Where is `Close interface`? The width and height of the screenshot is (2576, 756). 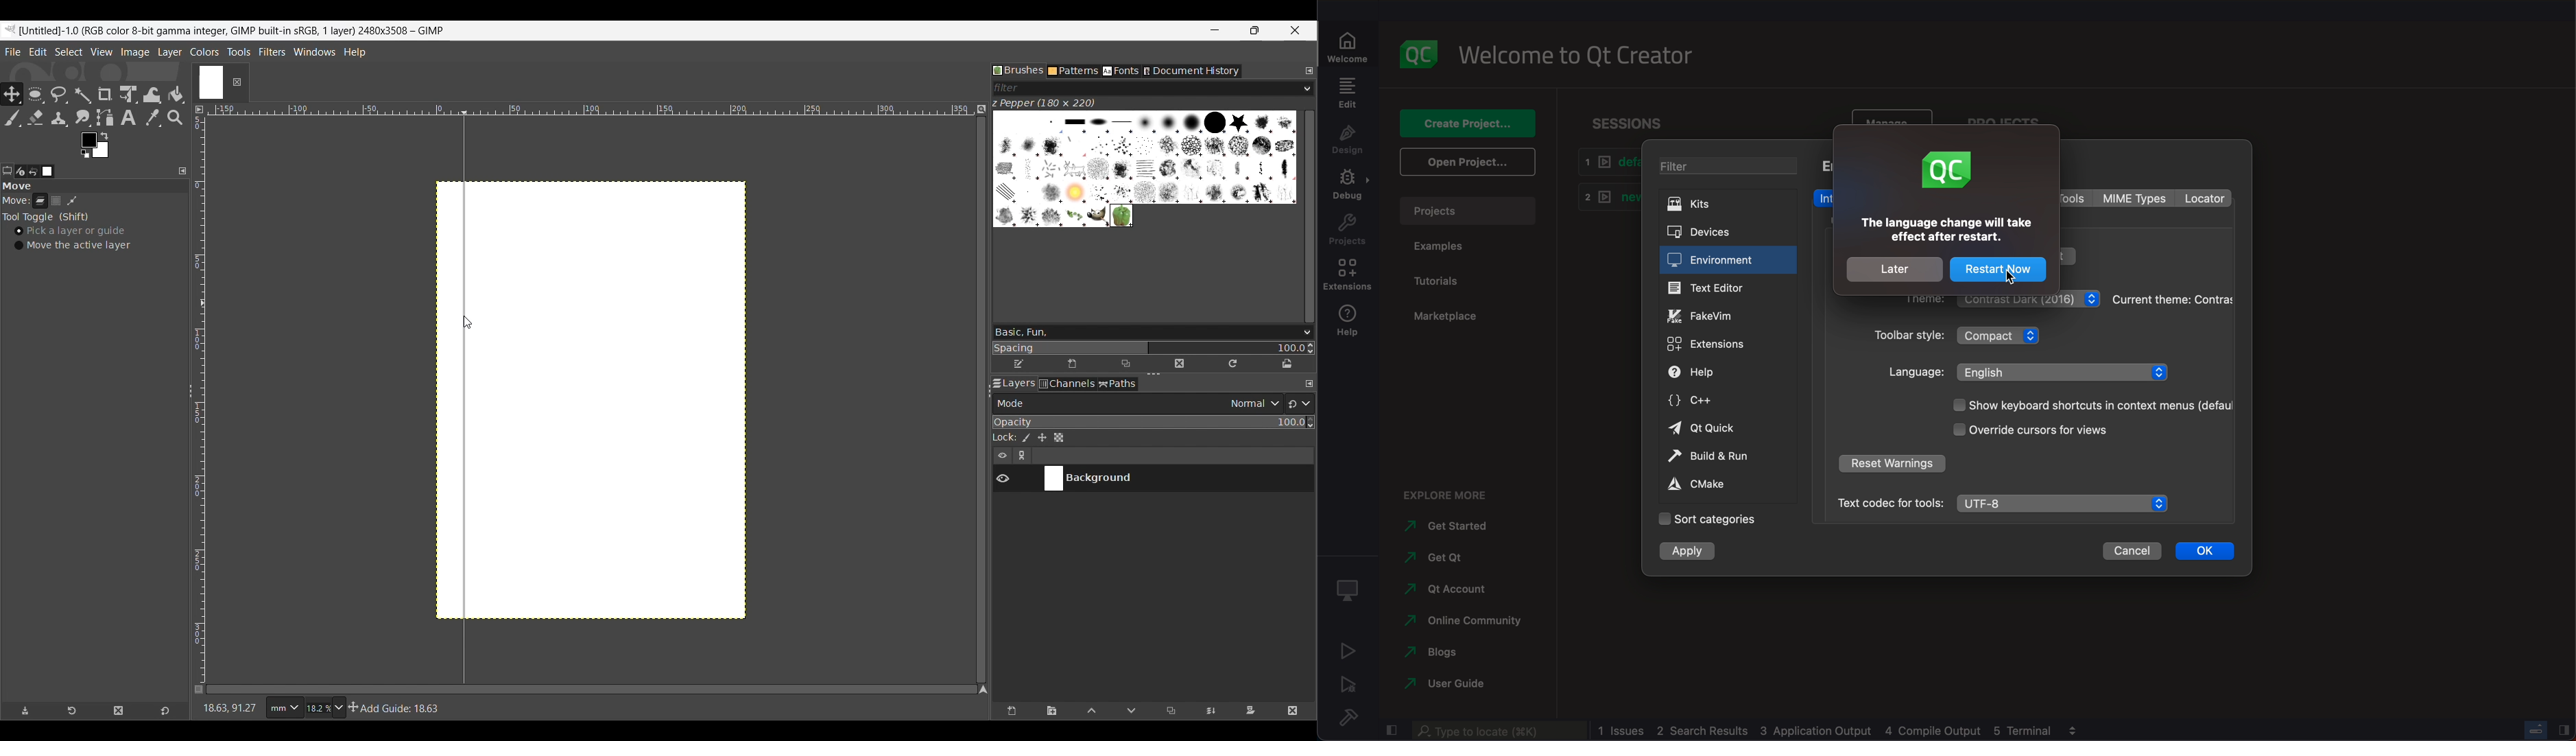 Close interface is located at coordinates (1294, 30).